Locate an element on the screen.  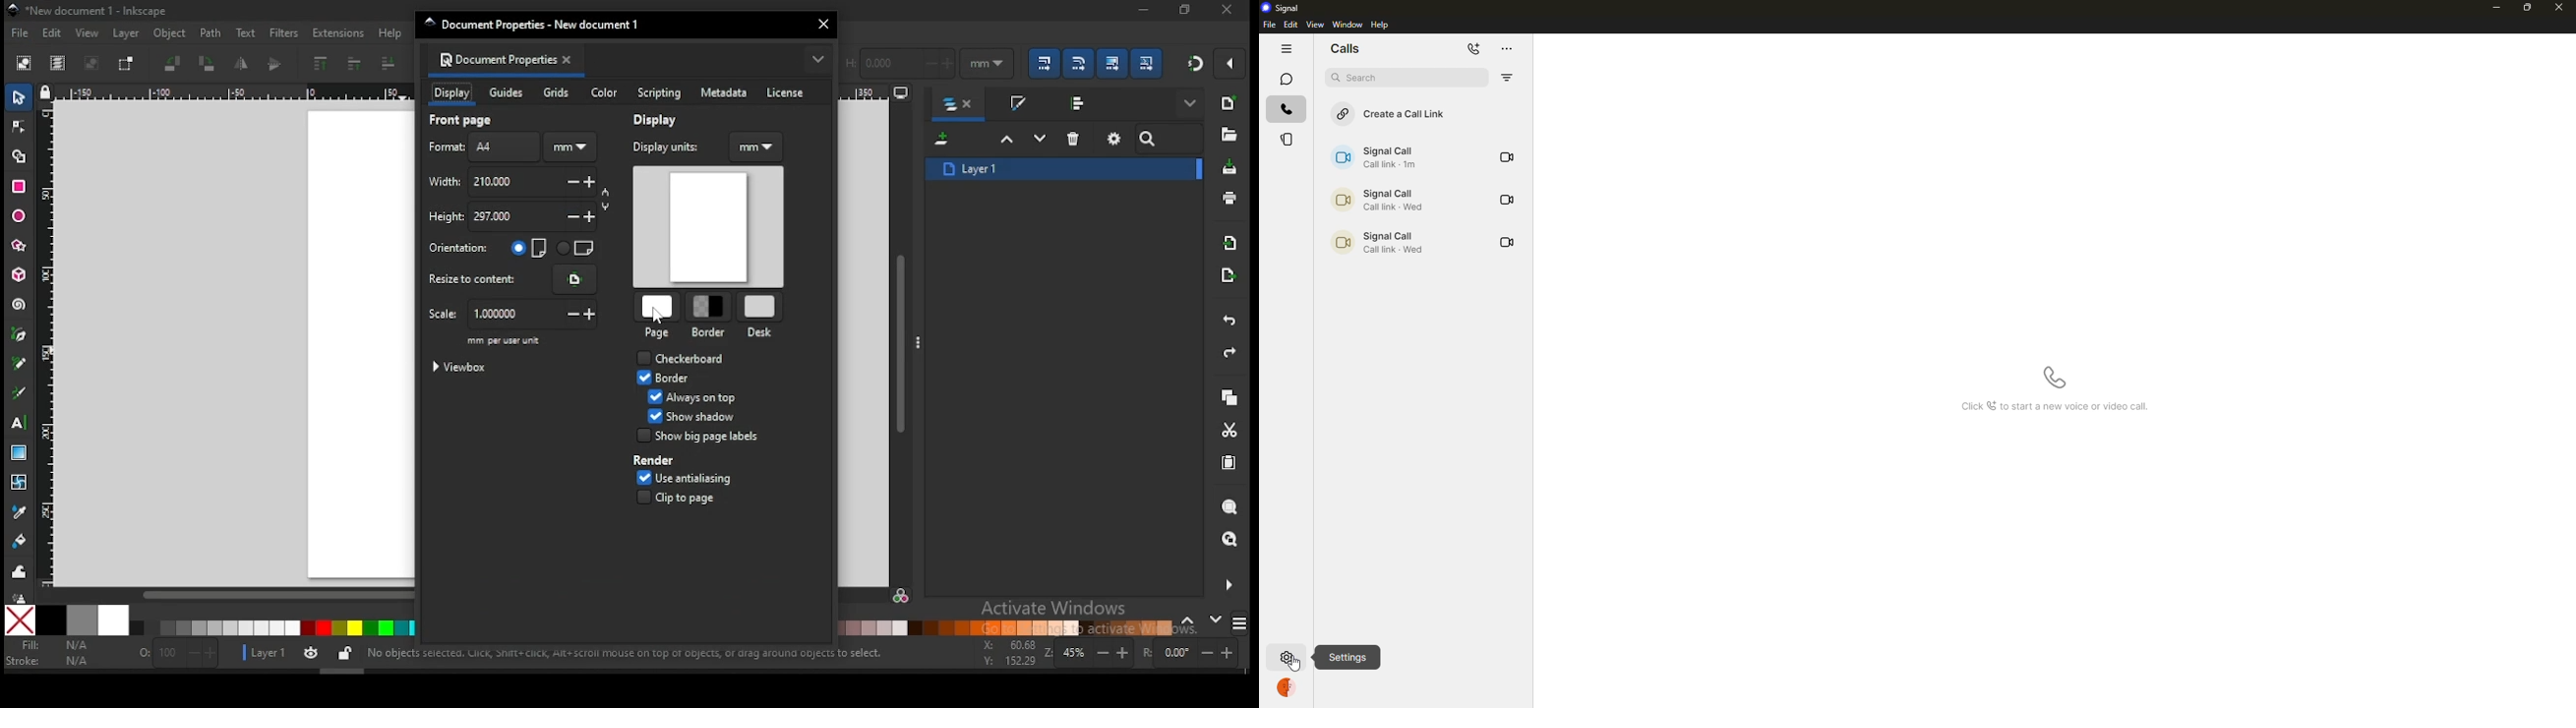
edit is located at coordinates (1291, 24).